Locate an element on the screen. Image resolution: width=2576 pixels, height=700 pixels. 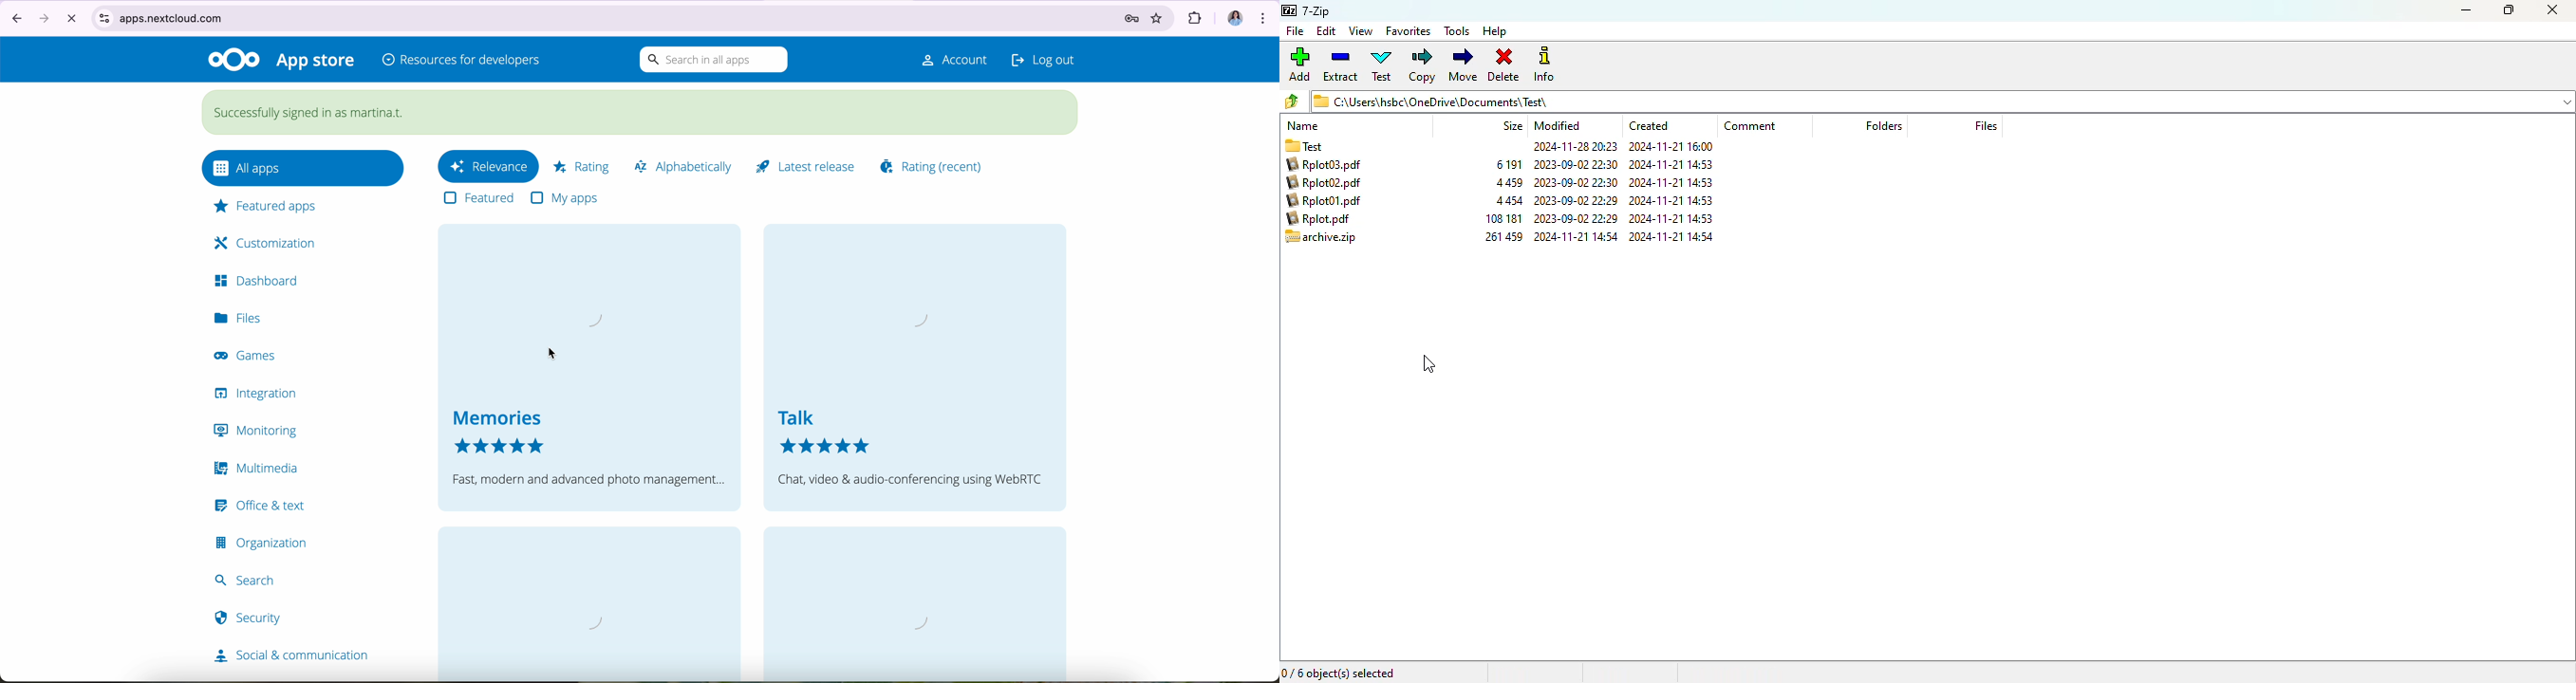
log out is located at coordinates (1043, 57).